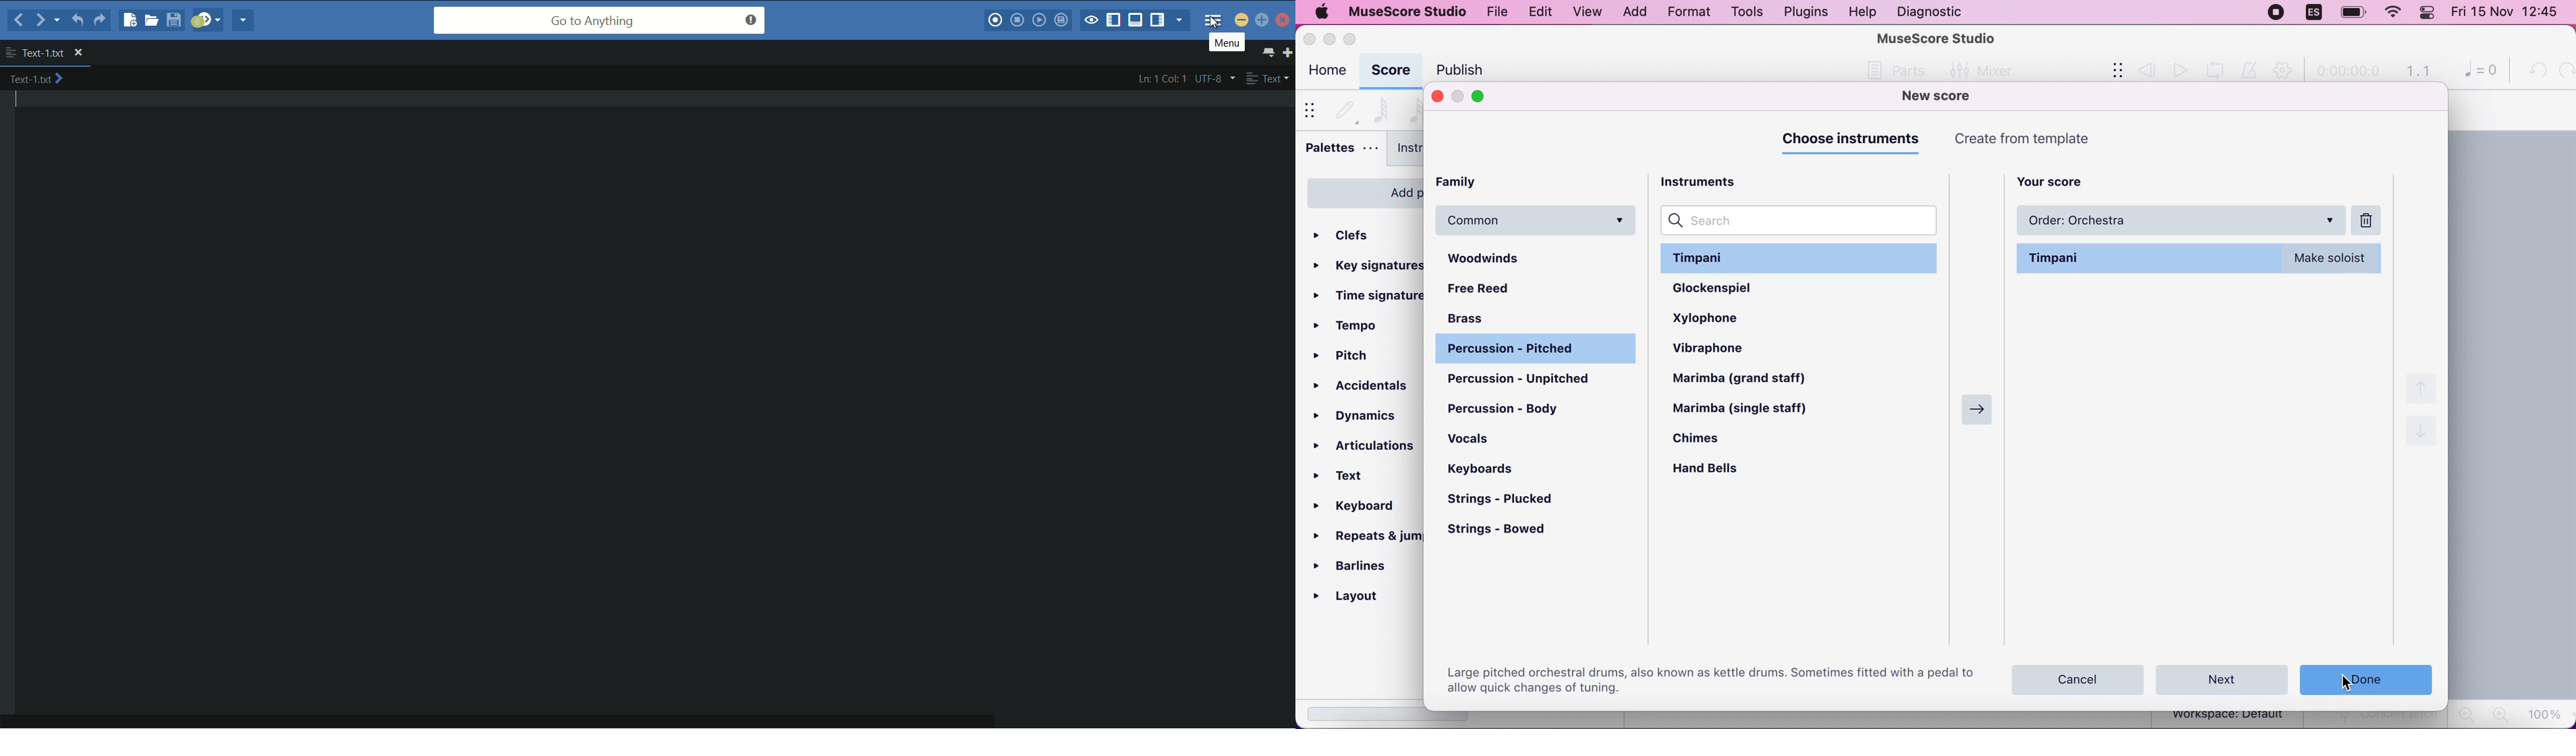 The height and width of the screenshot is (756, 2576). Describe the element at coordinates (1933, 12) in the screenshot. I see `diagnostic` at that location.